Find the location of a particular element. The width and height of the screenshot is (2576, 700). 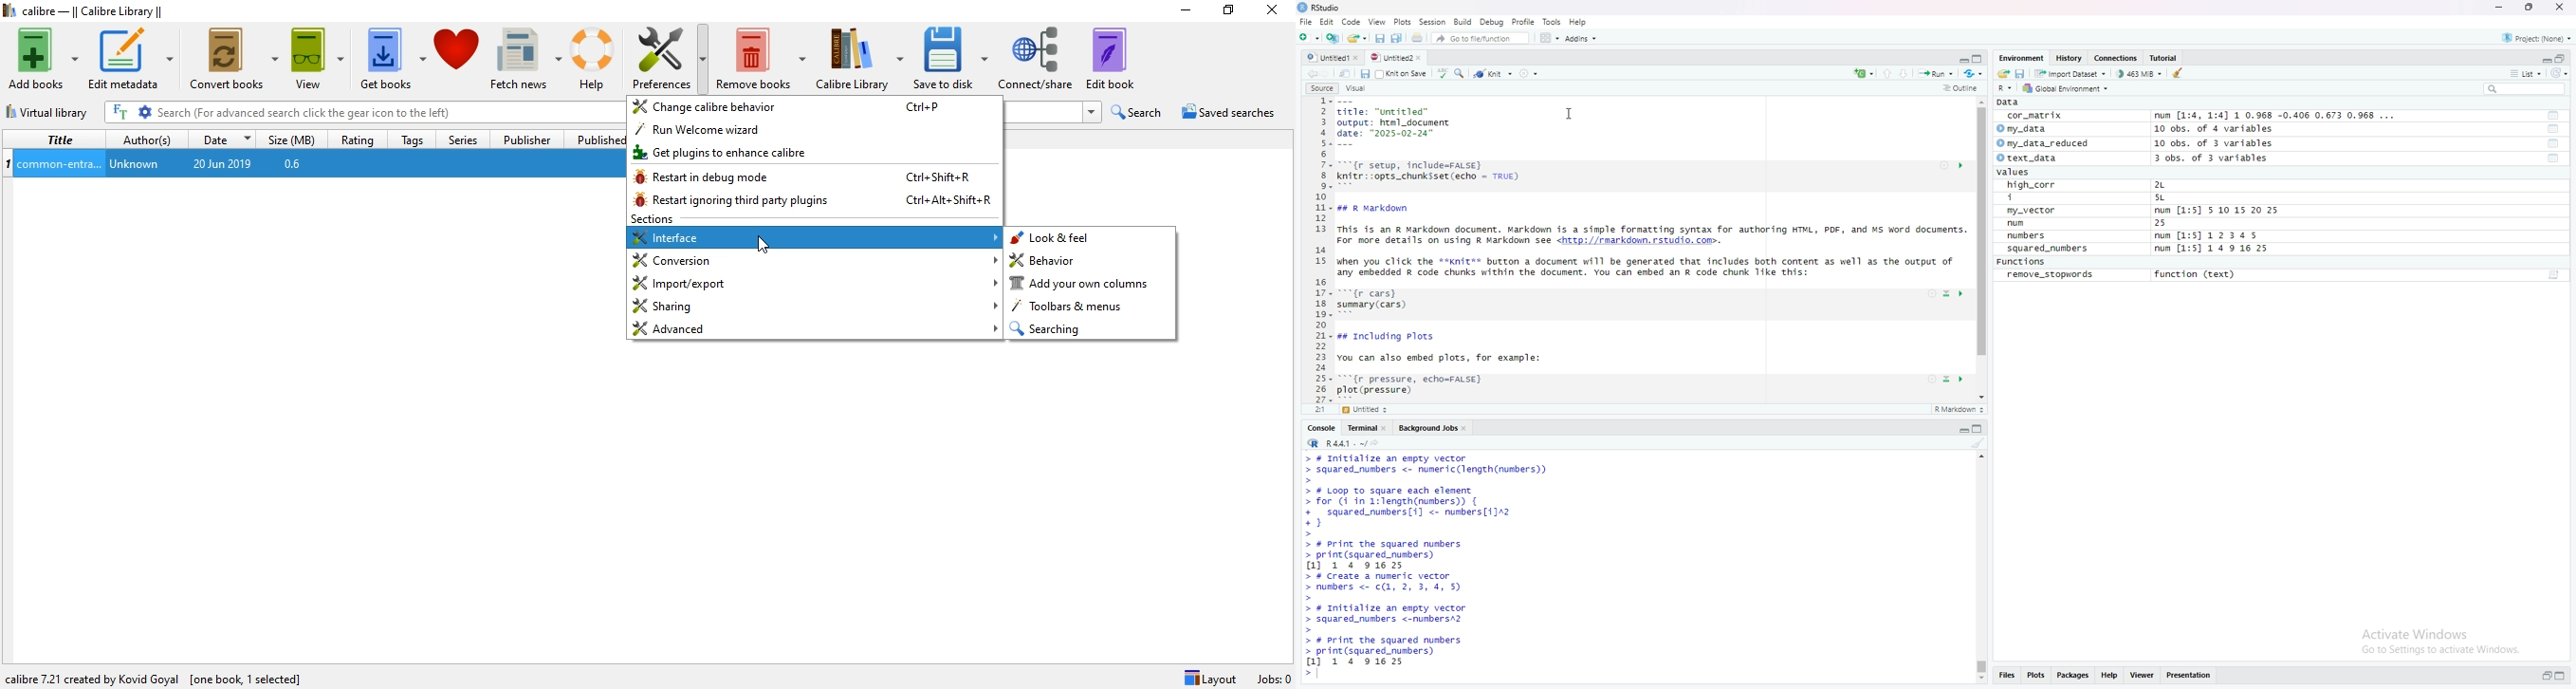

Edit is located at coordinates (1326, 21).